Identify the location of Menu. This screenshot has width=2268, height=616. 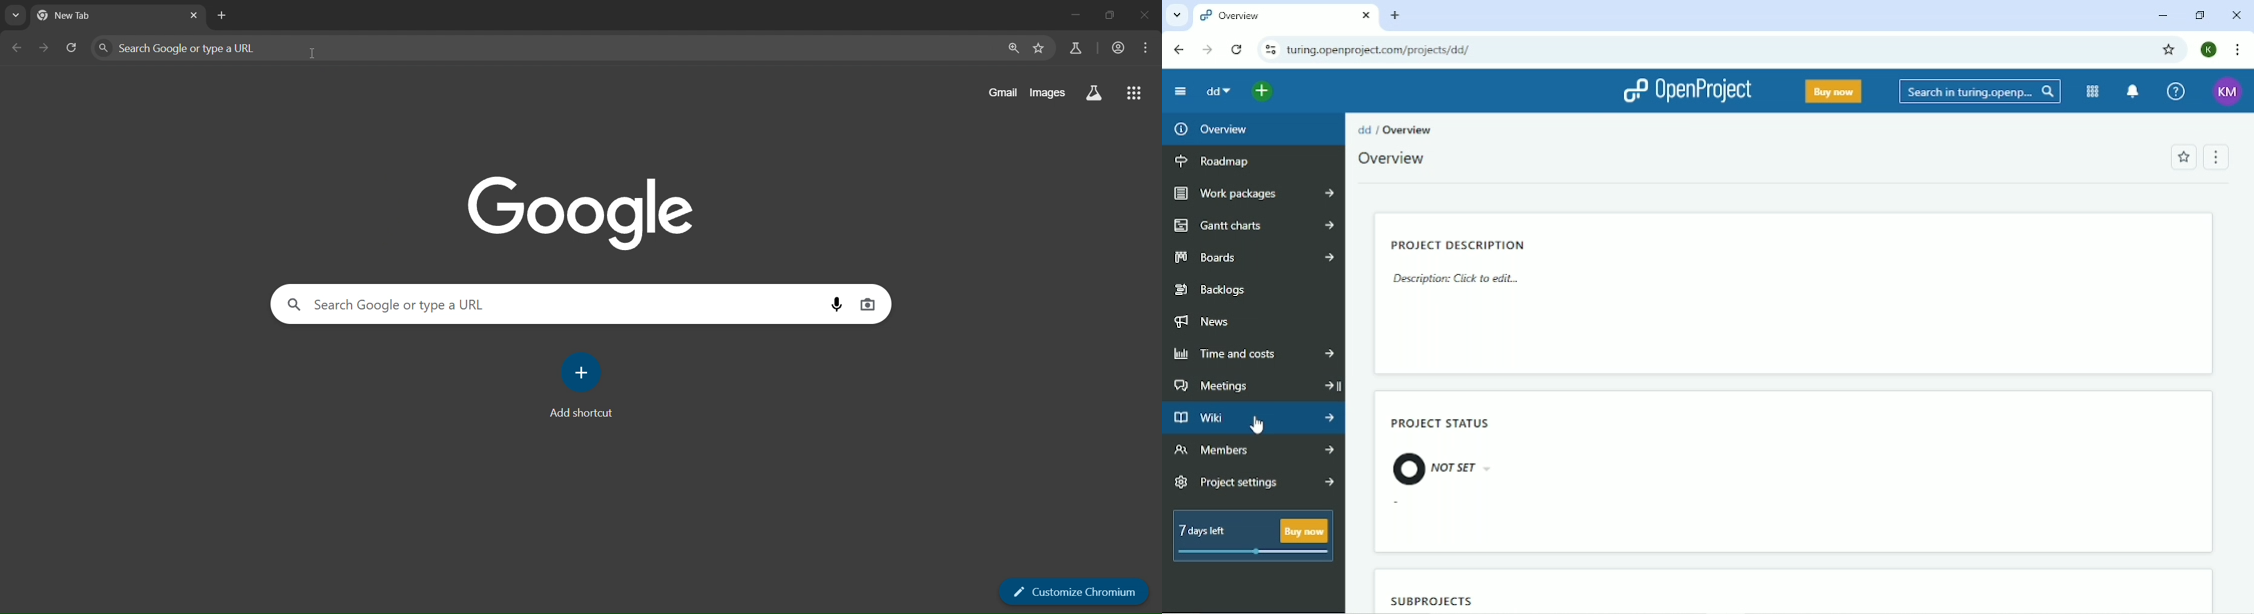
(2214, 156).